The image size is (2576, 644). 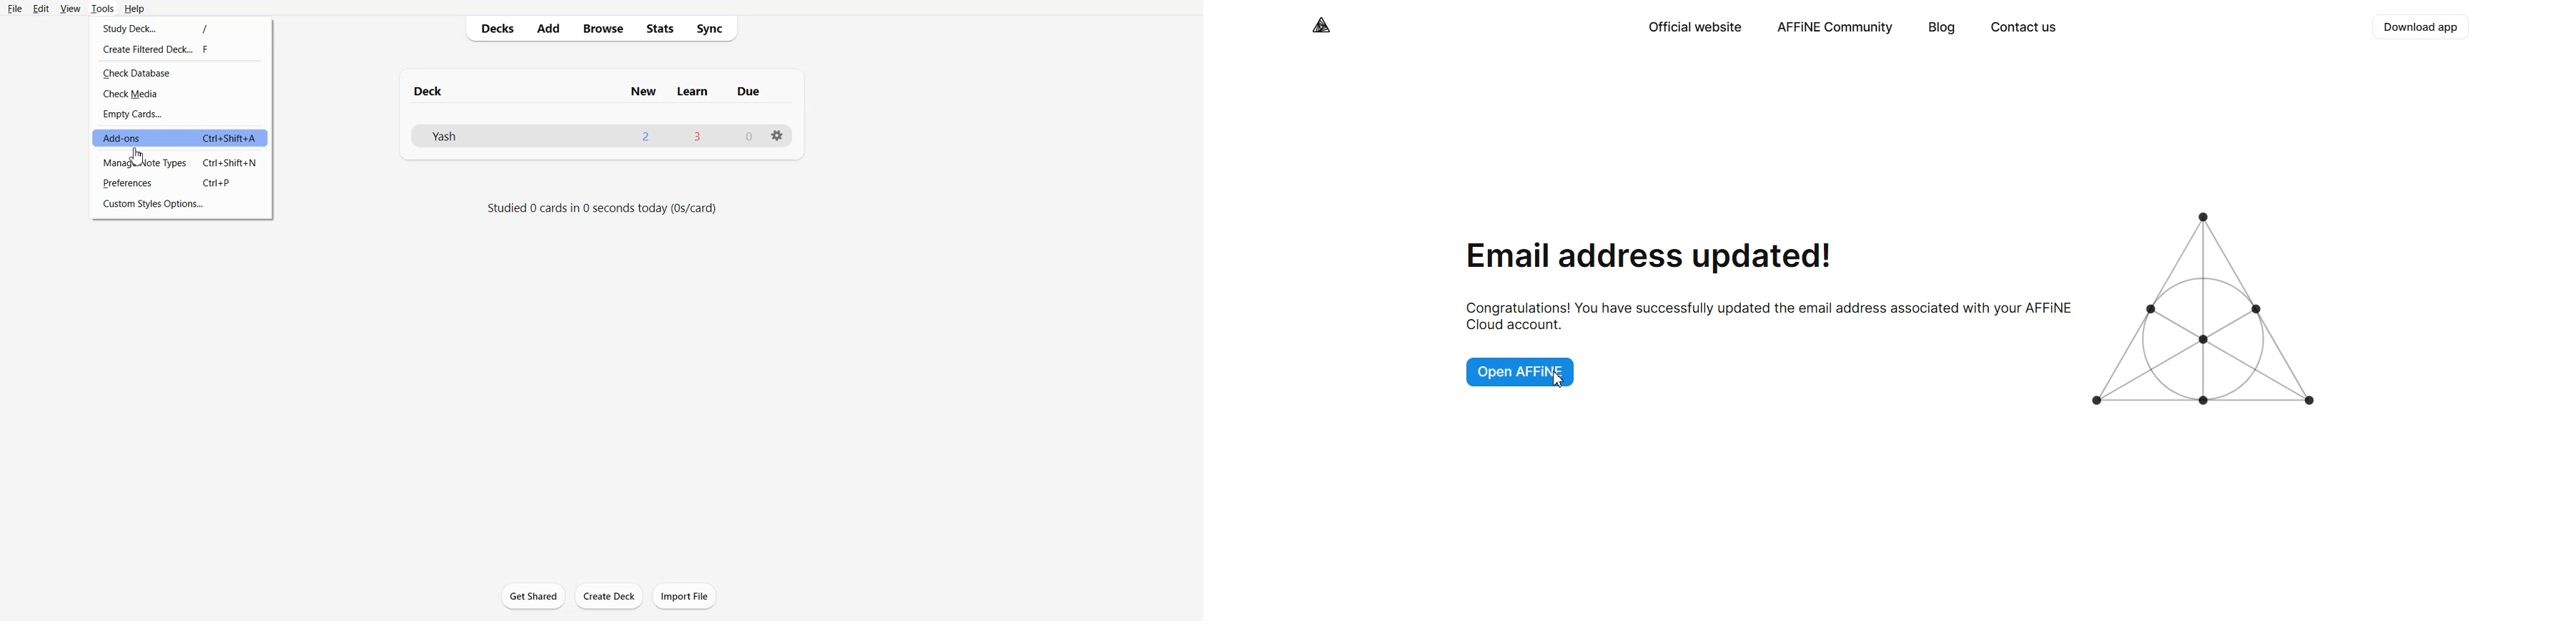 What do you see at coordinates (604, 29) in the screenshot?
I see `Browse` at bounding box center [604, 29].